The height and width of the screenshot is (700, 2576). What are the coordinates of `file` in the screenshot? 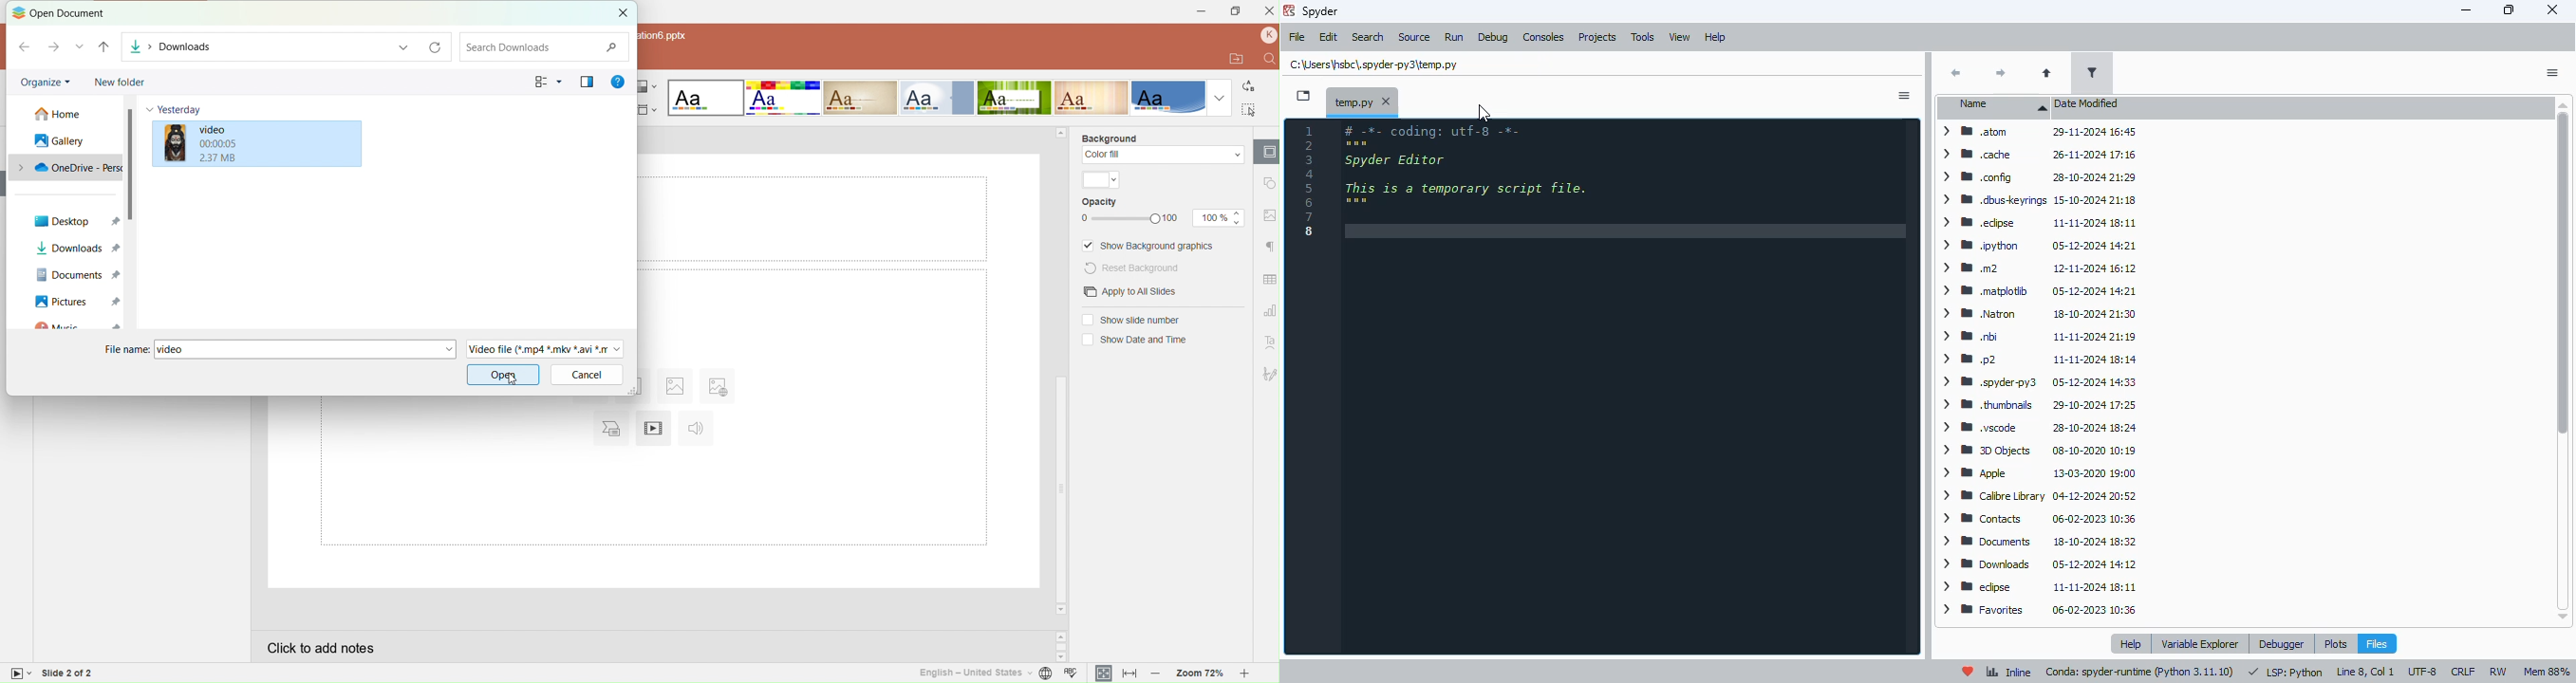 It's located at (1297, 37).